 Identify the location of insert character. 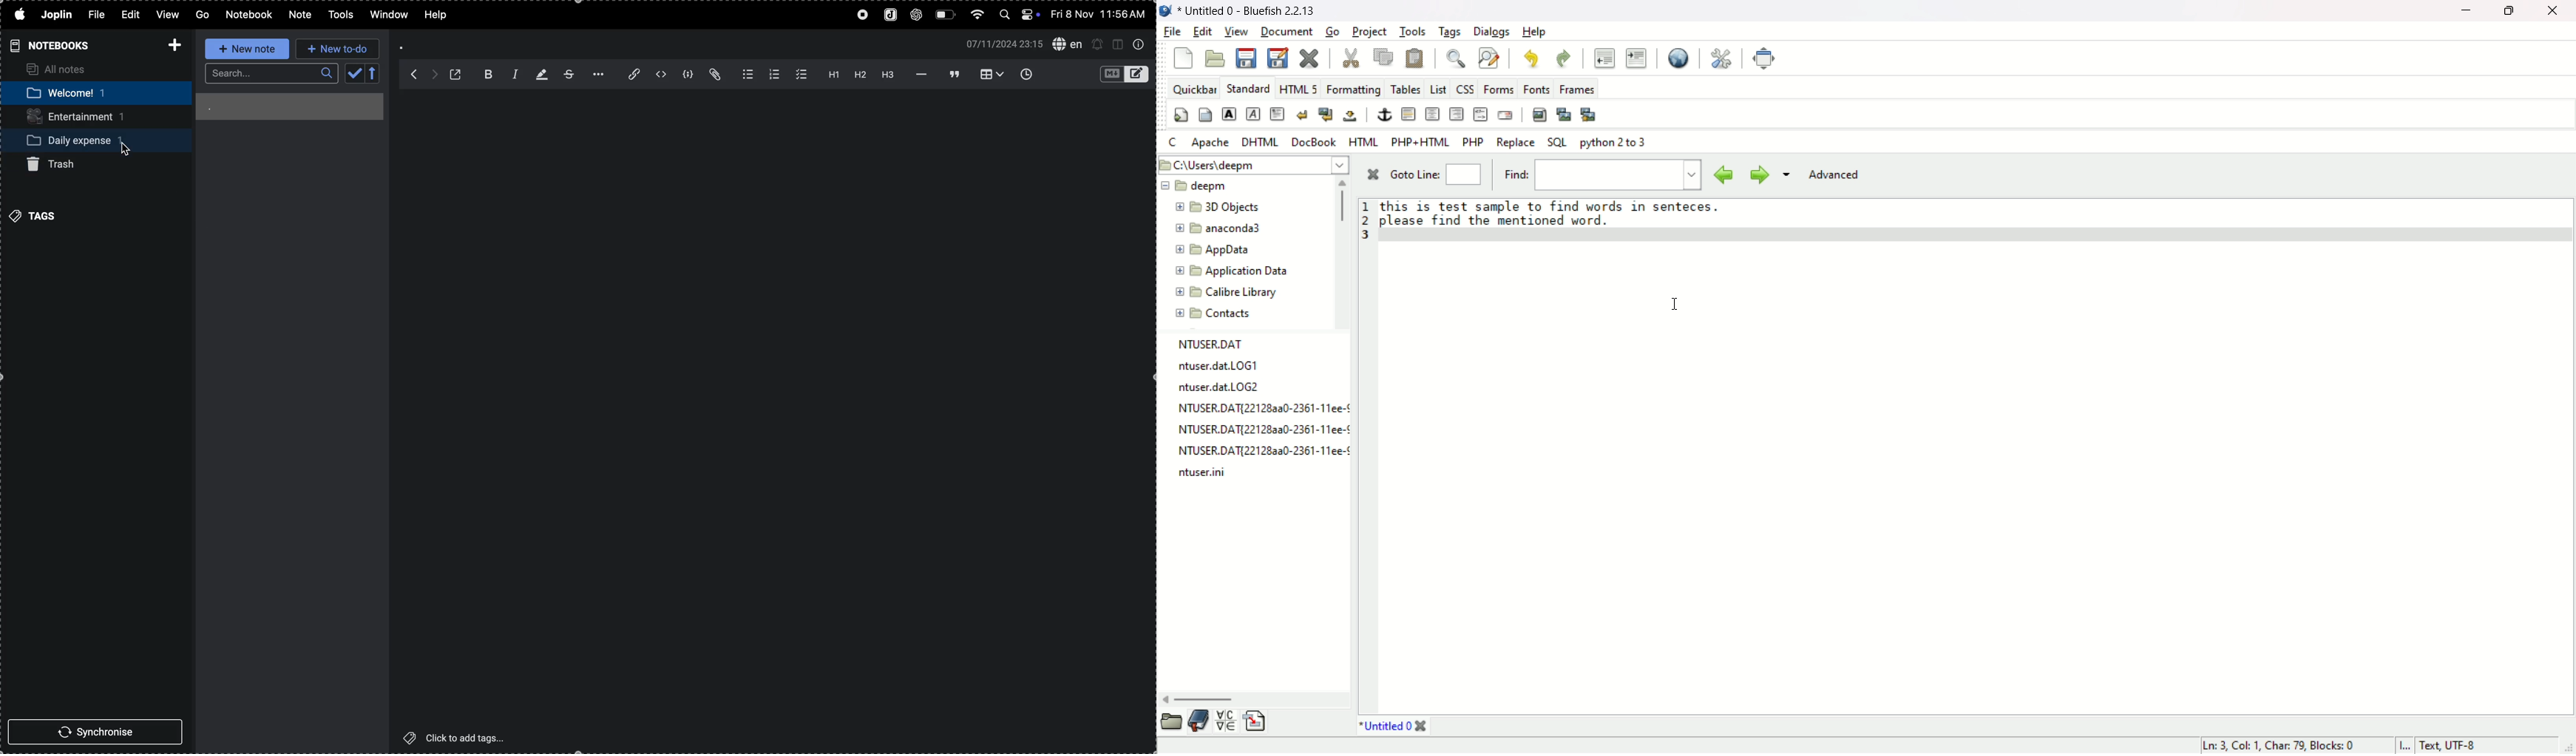
(1224, 721).